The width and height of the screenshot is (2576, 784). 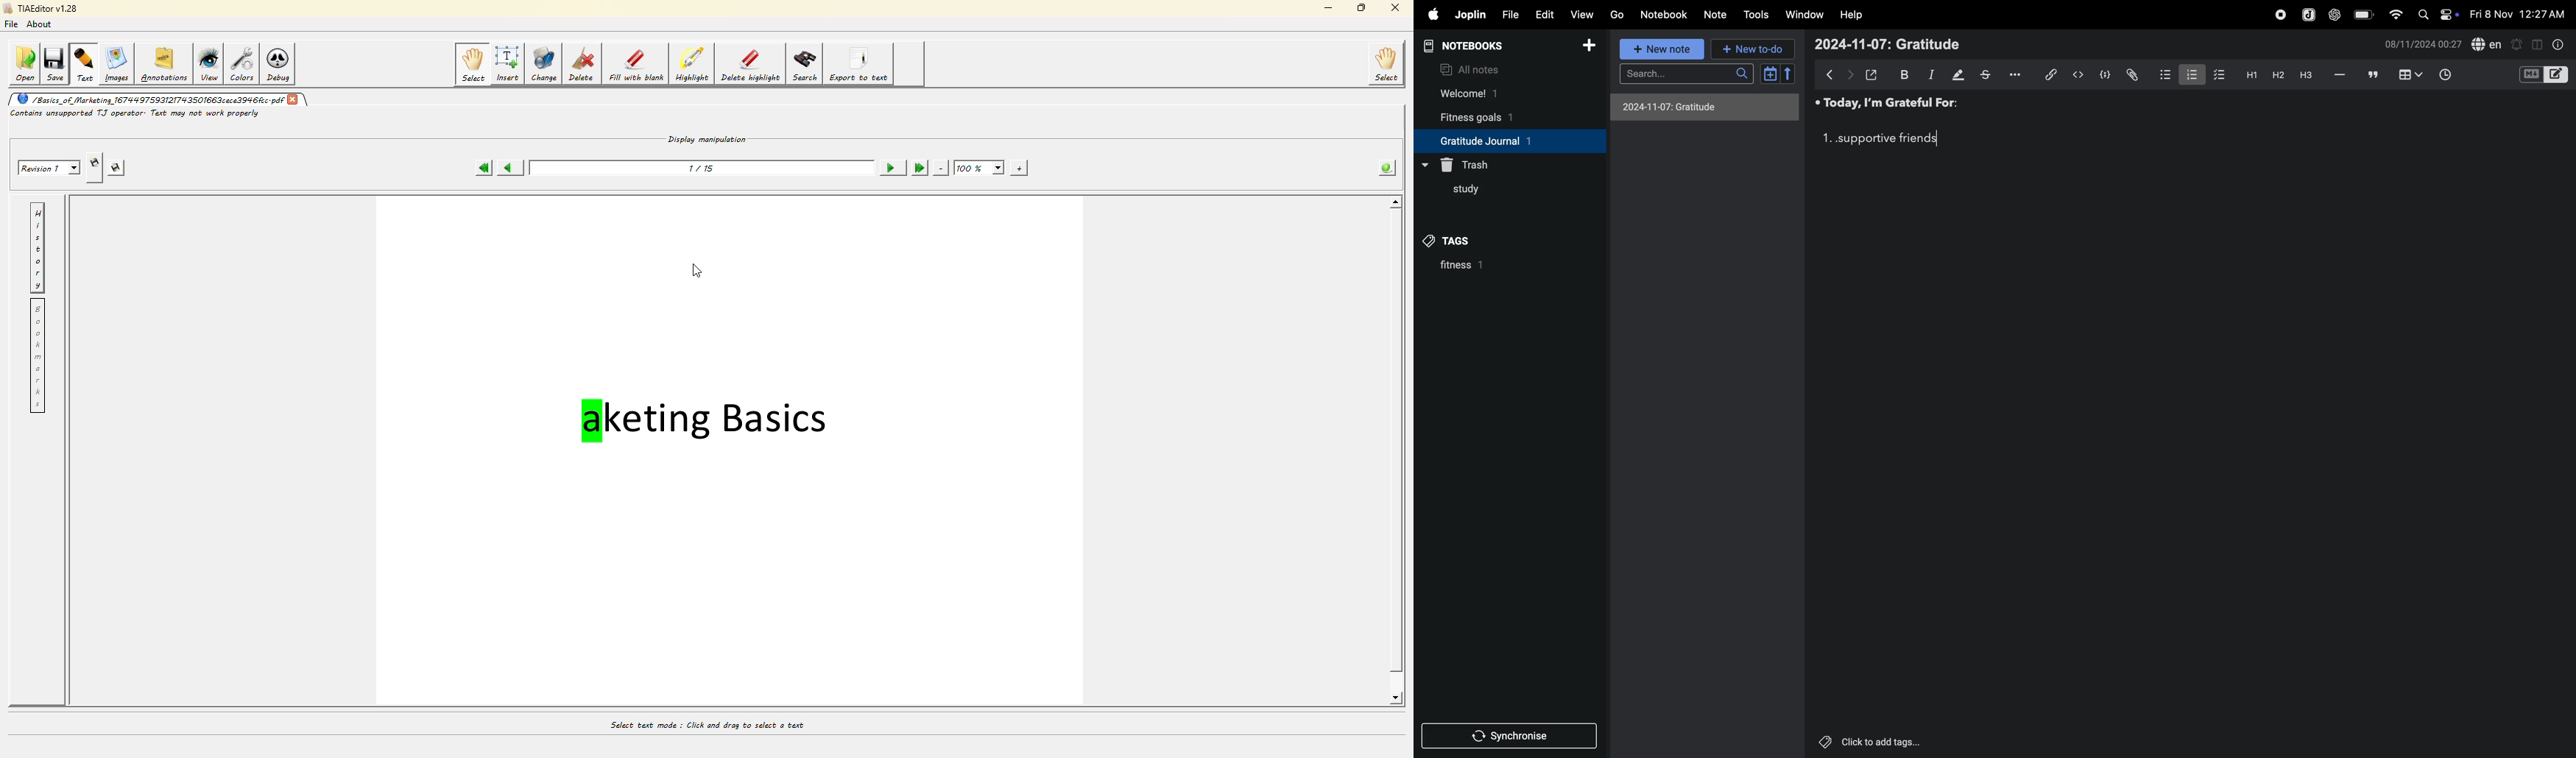 I want to click on heading 2, so click(x=2276, y=75).